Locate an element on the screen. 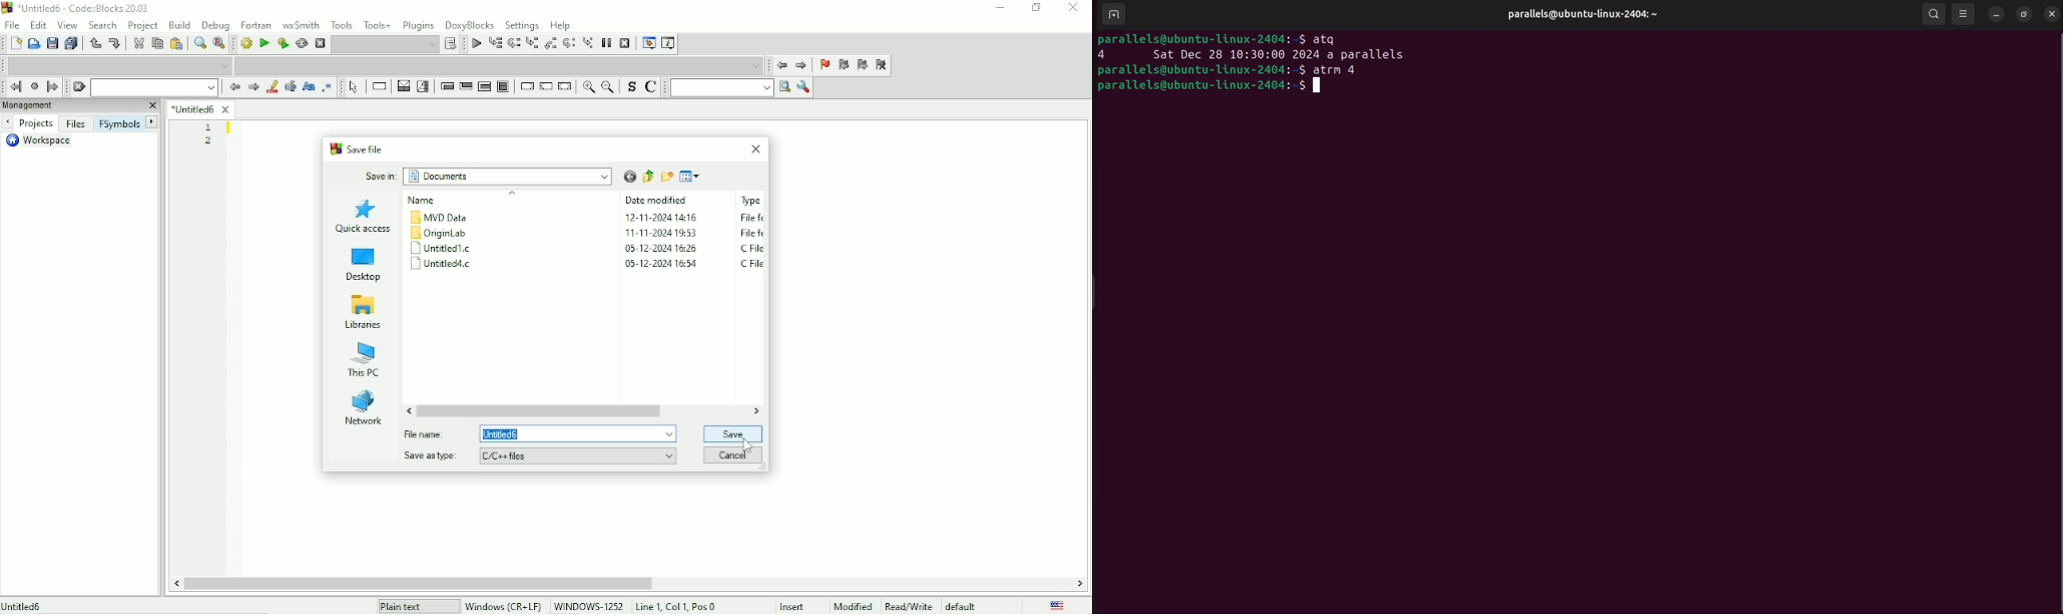  Prev is located at coordinates (234, 88).